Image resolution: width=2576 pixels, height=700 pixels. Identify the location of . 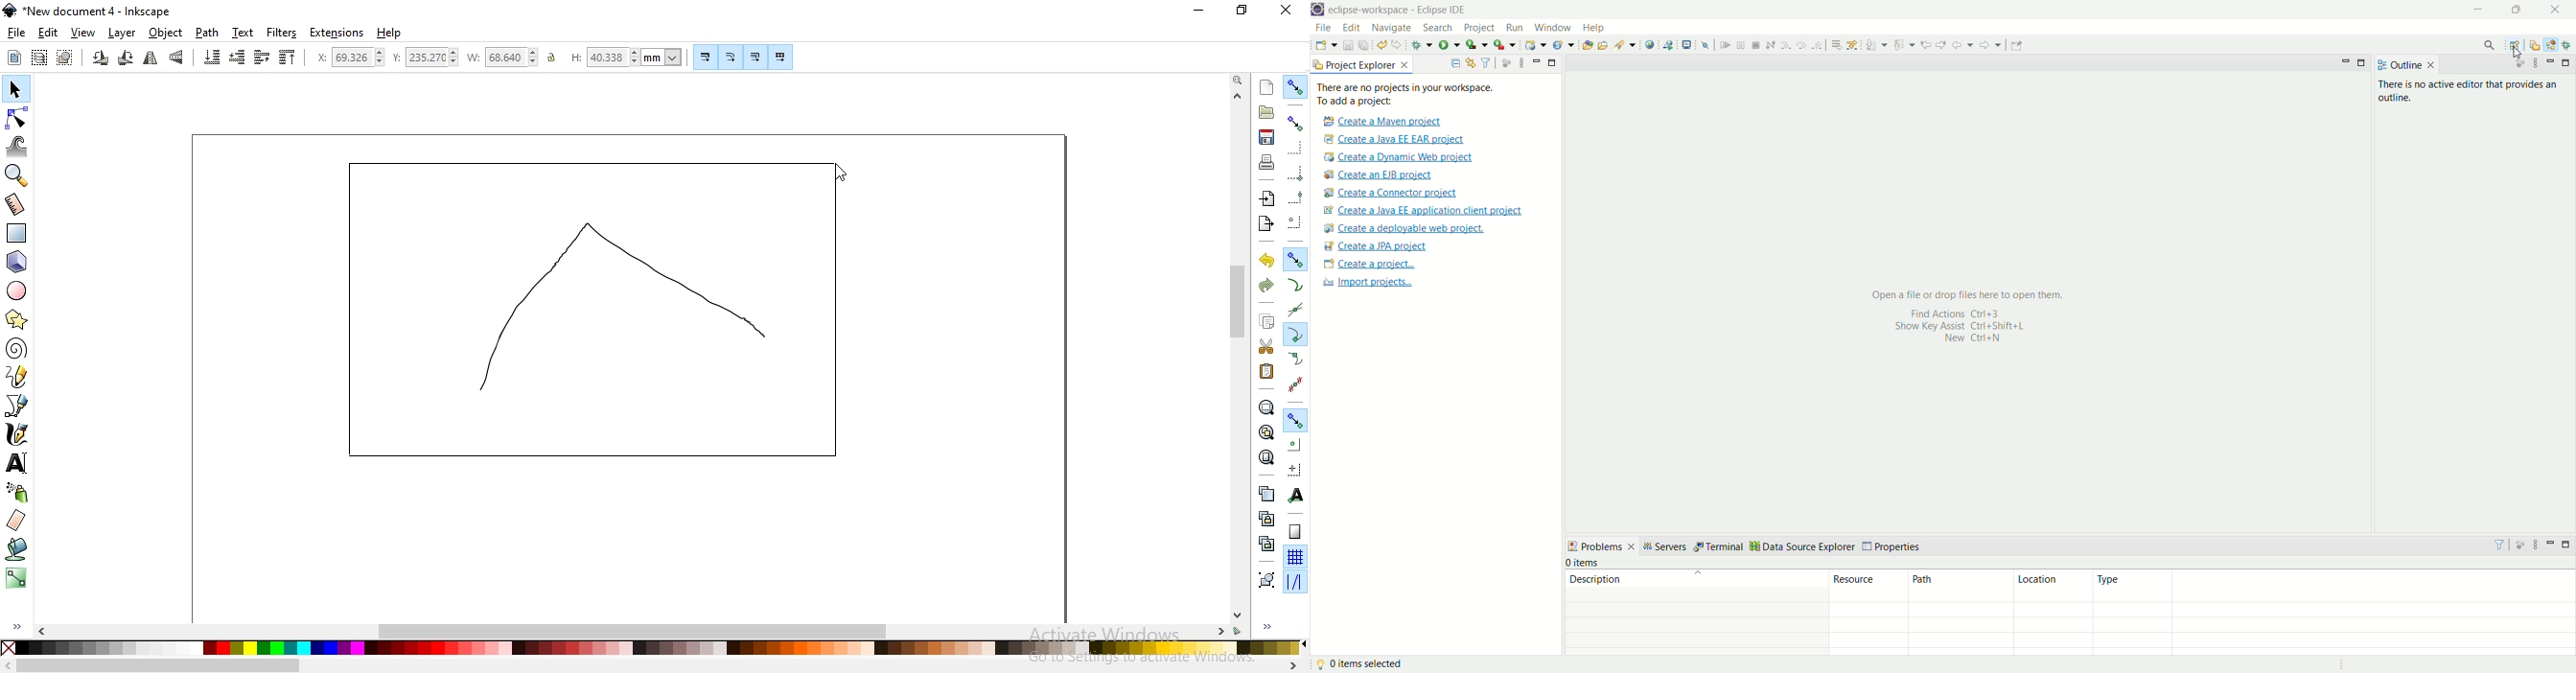
(754, 57).